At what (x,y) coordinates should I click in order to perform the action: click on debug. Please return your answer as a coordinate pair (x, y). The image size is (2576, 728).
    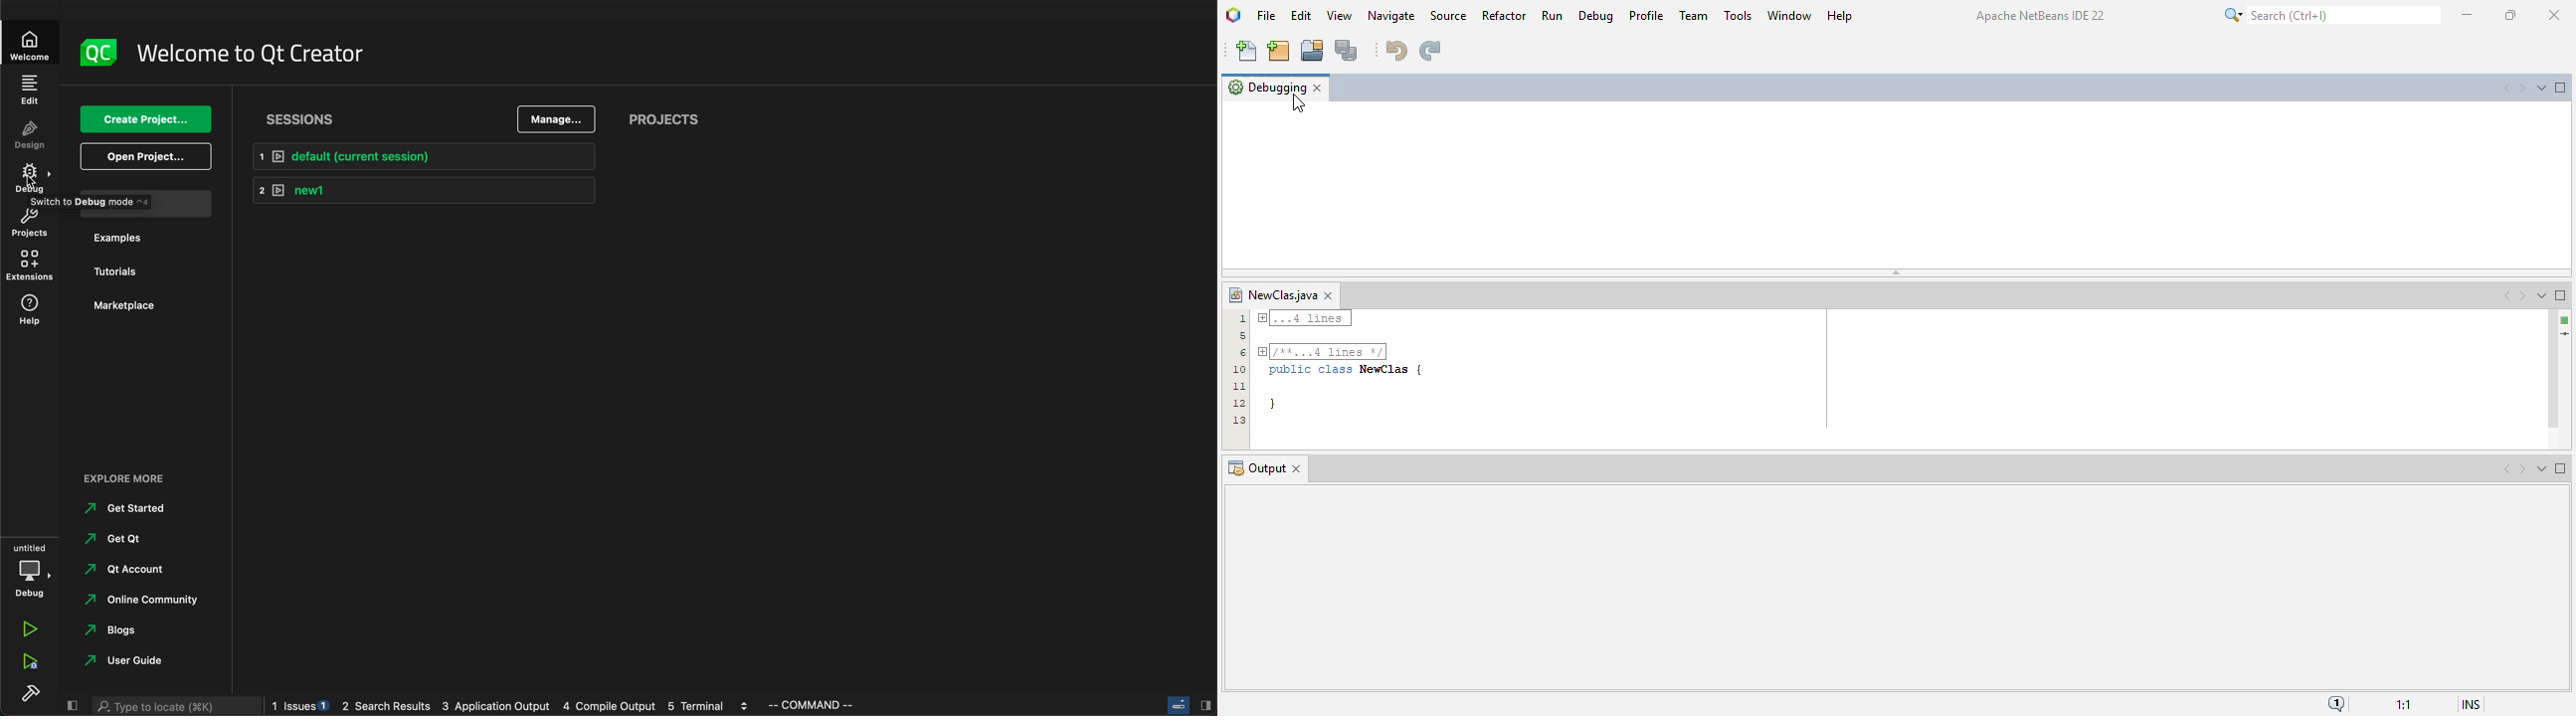
    Looking at the image, I should click on (31, 177).